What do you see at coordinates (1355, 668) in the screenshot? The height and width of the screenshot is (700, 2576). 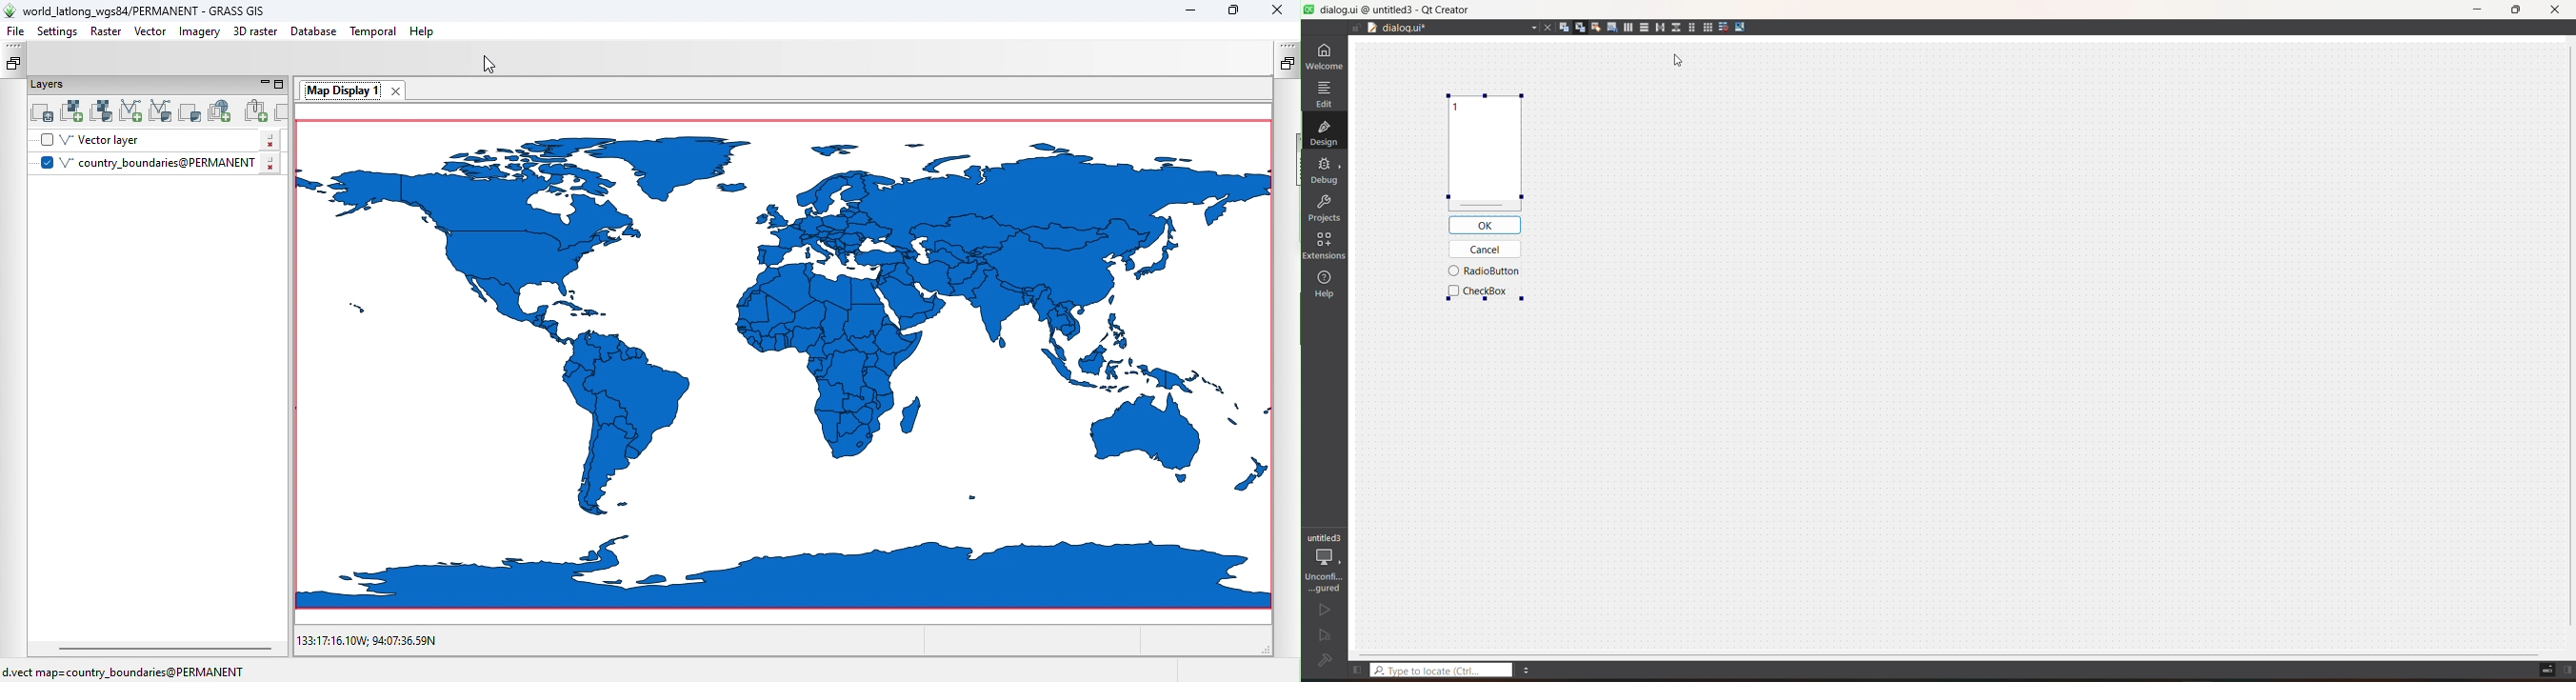 I see `show left sidebar` at bounding box center [1355, 668].